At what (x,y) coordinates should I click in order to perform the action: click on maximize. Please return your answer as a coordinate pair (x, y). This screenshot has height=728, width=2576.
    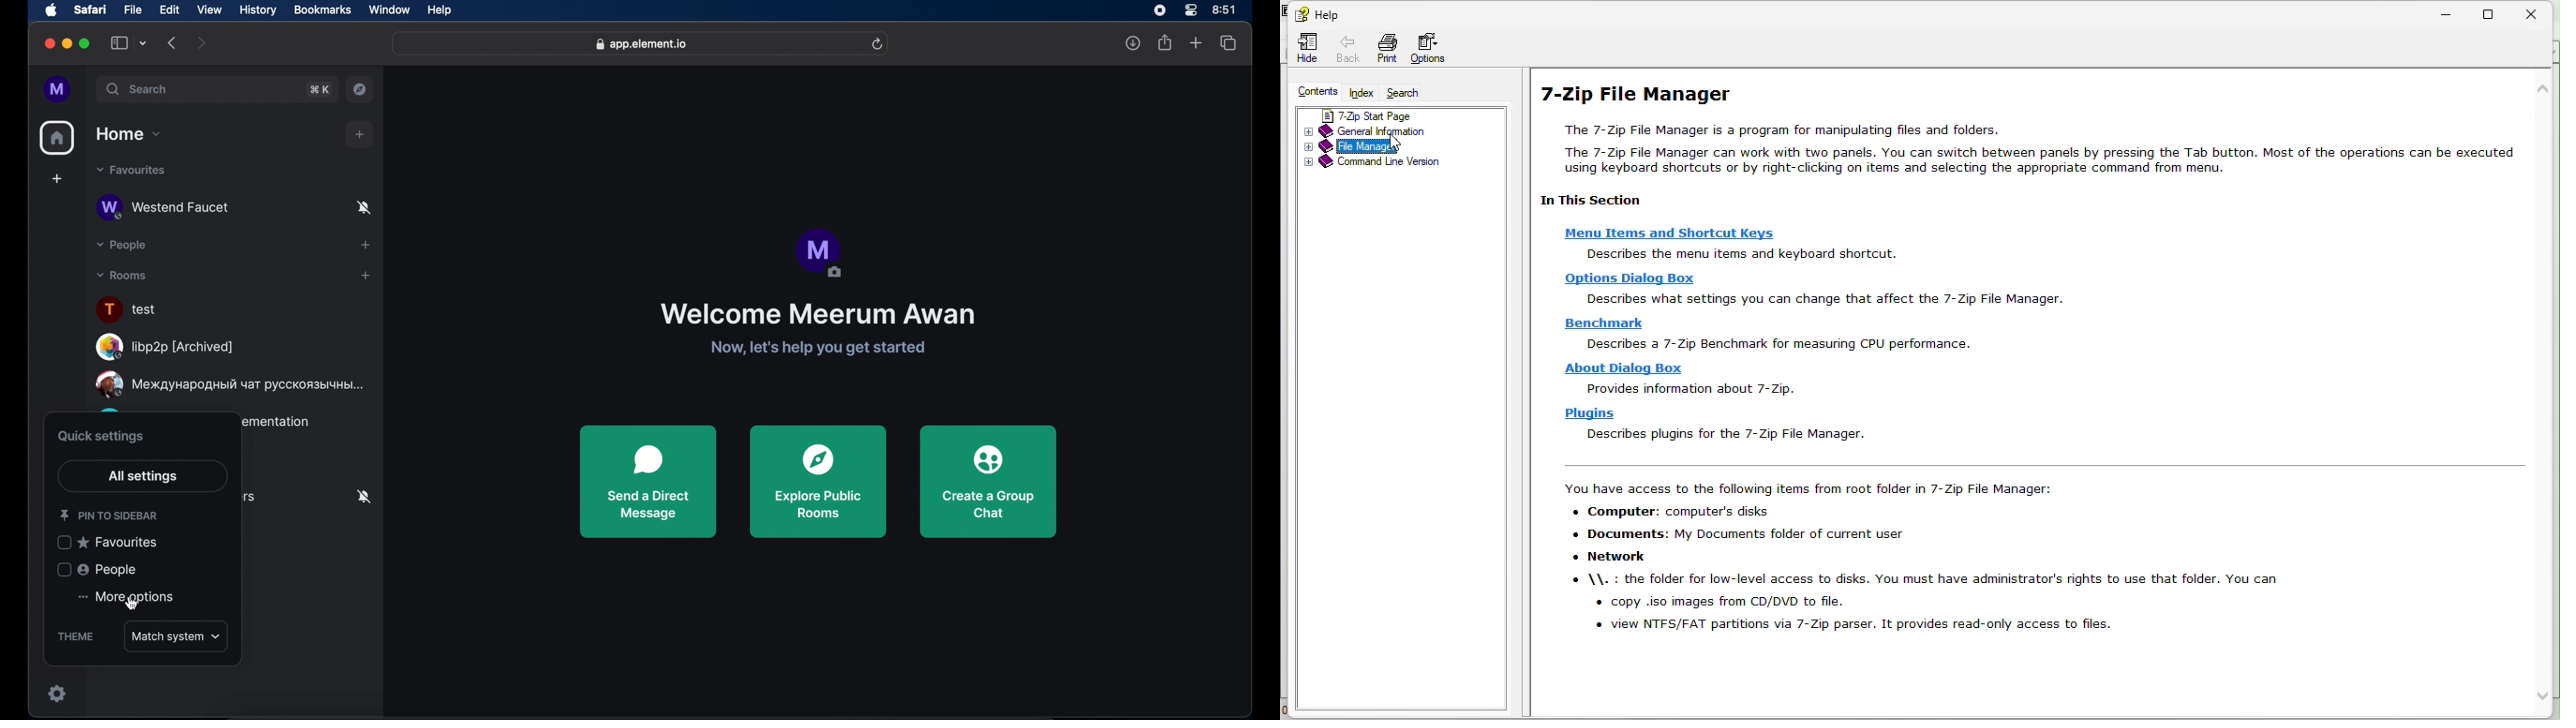
    Looking at the image, I should click on (85, 43).